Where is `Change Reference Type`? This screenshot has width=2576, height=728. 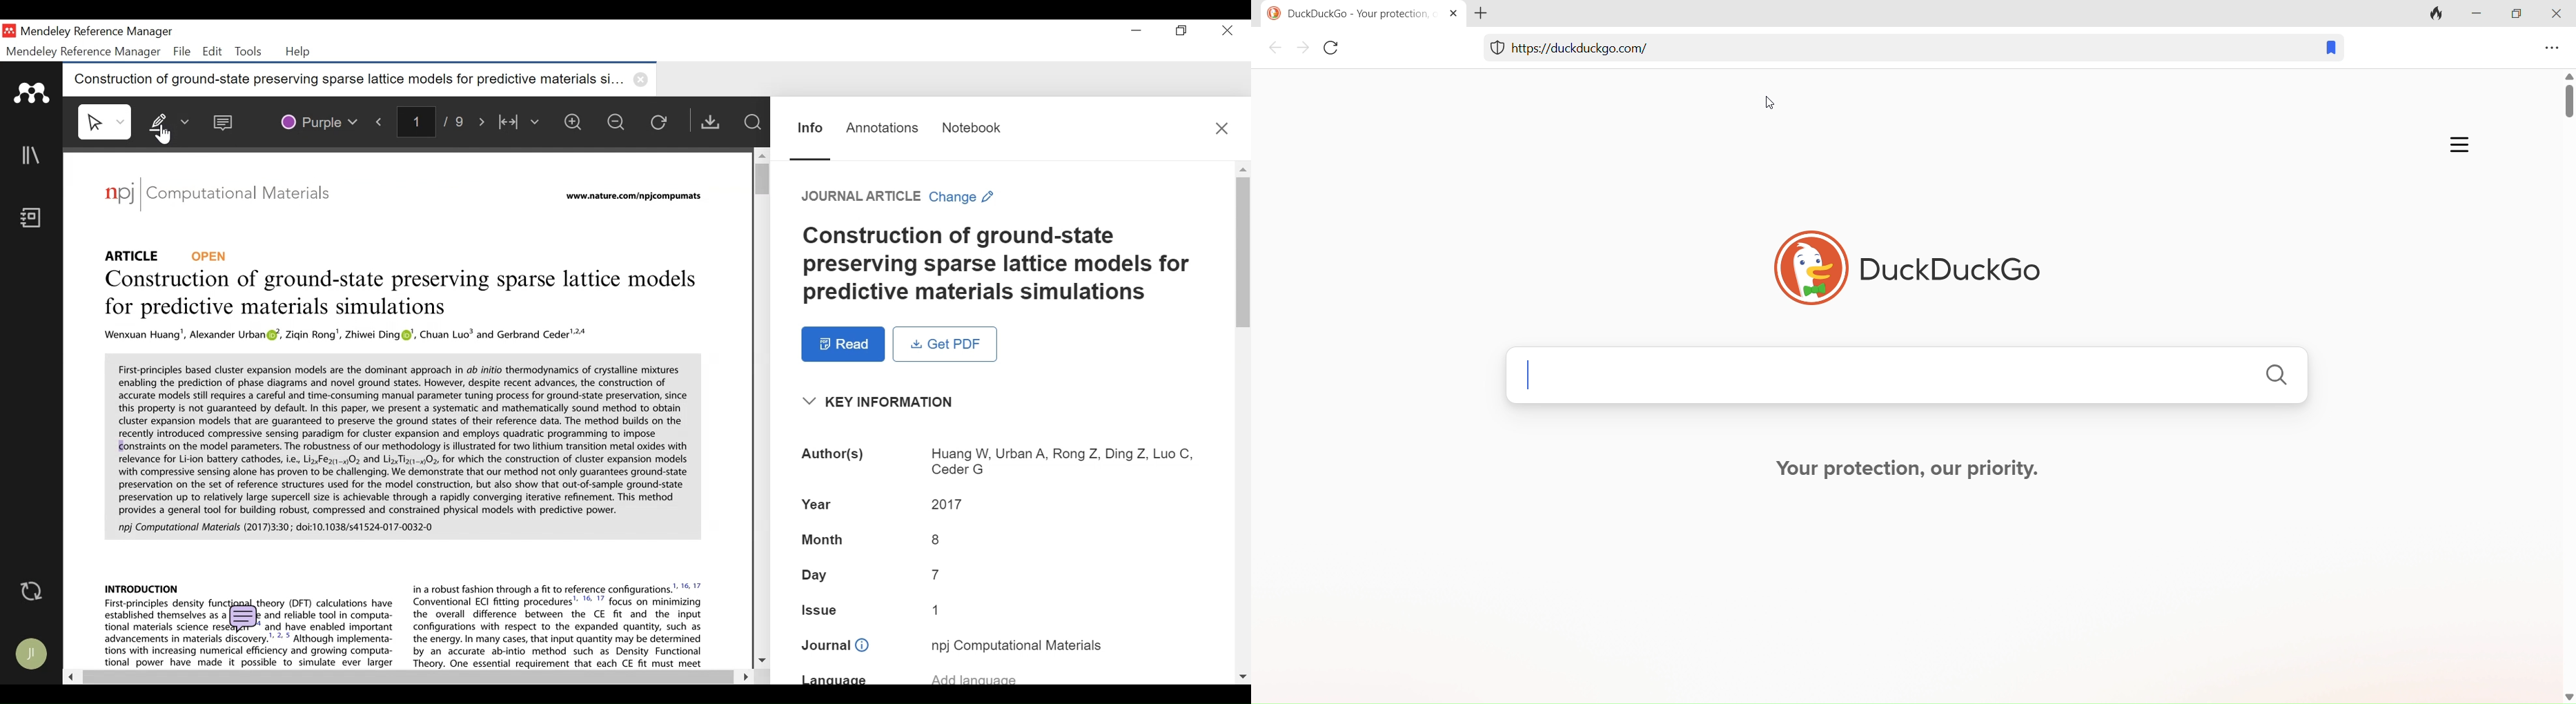
Change Reference Type is located at coordinates (898, 196).